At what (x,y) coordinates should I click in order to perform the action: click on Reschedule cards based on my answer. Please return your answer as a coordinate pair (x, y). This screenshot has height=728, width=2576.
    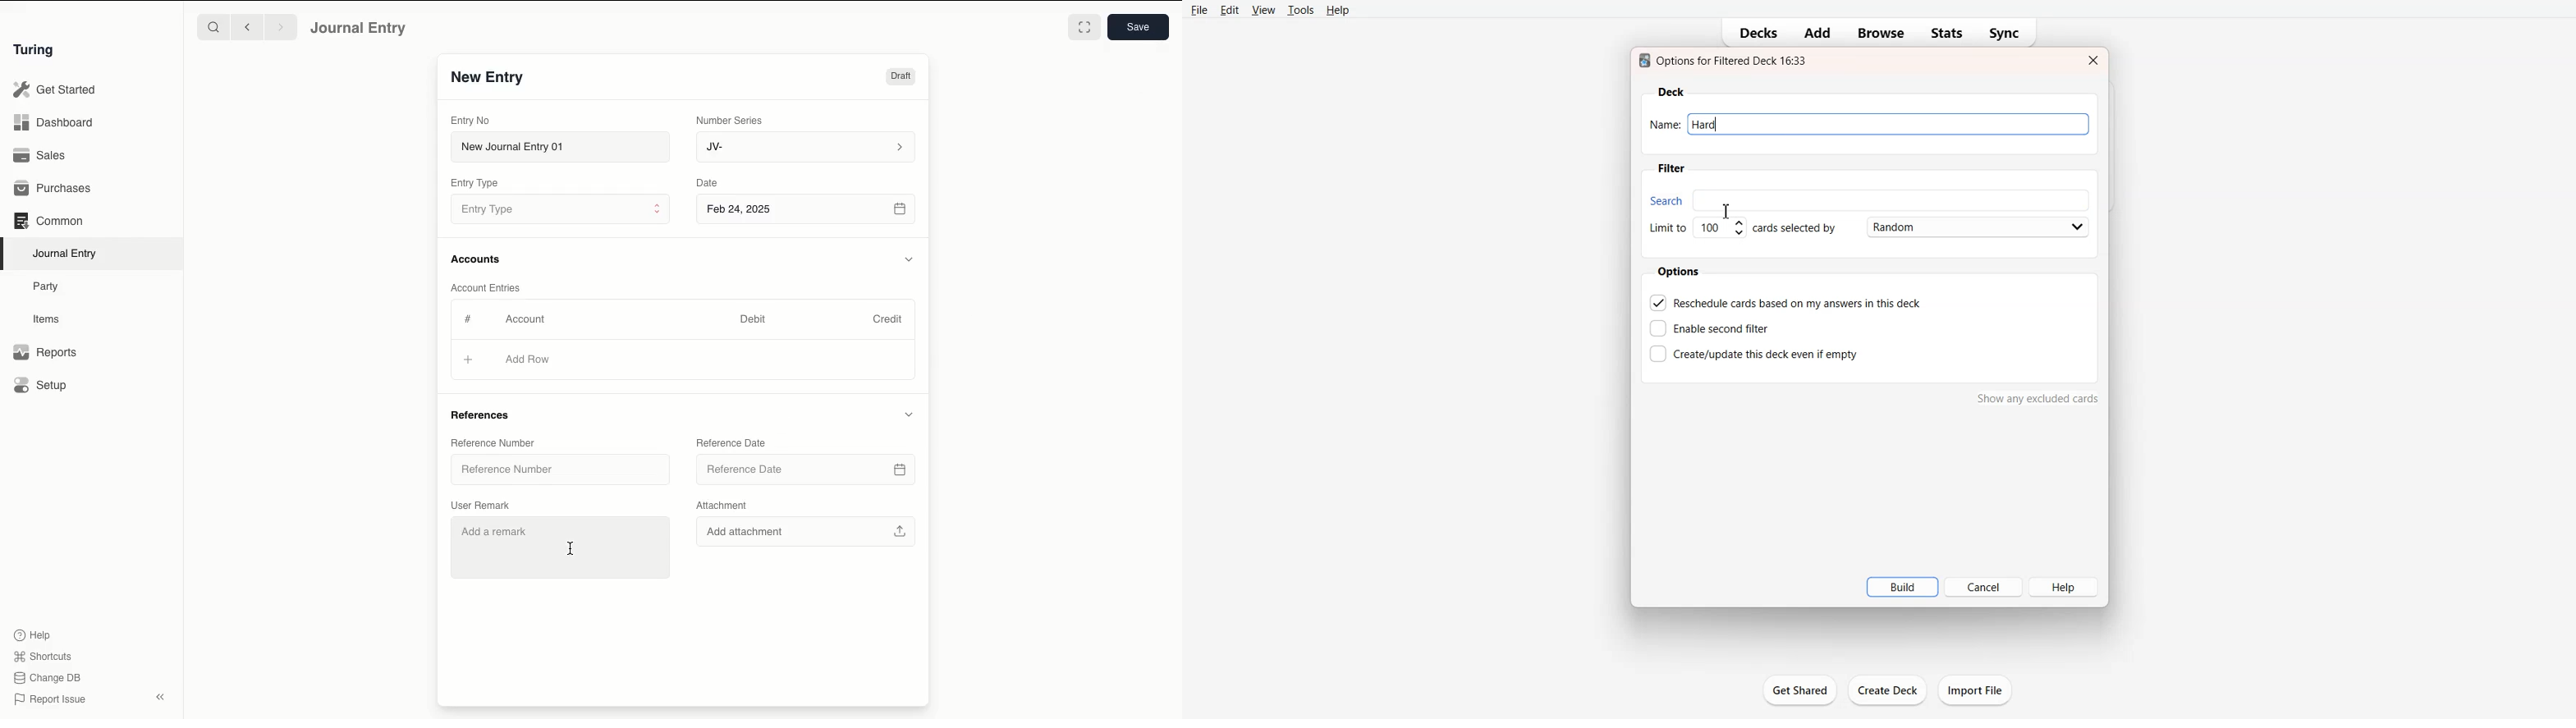
    Looking at the image, I should click on (1787, 302).